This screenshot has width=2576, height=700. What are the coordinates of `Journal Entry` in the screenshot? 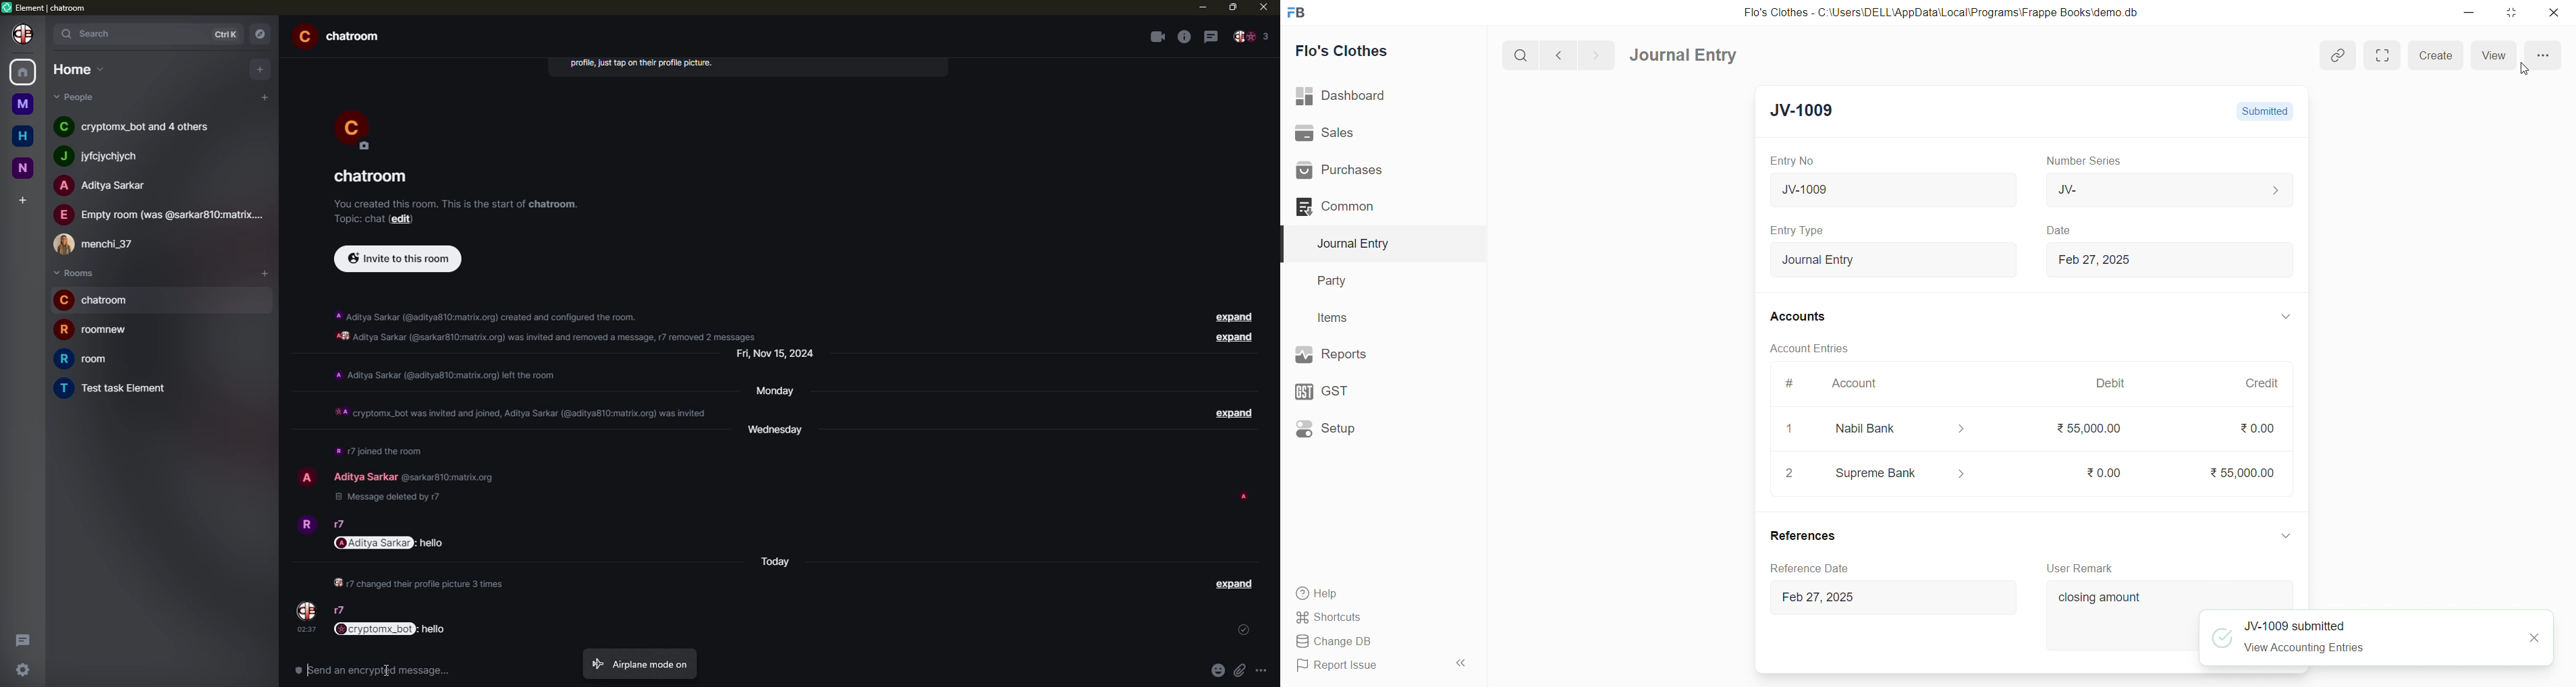 It's located at (1357, 244).